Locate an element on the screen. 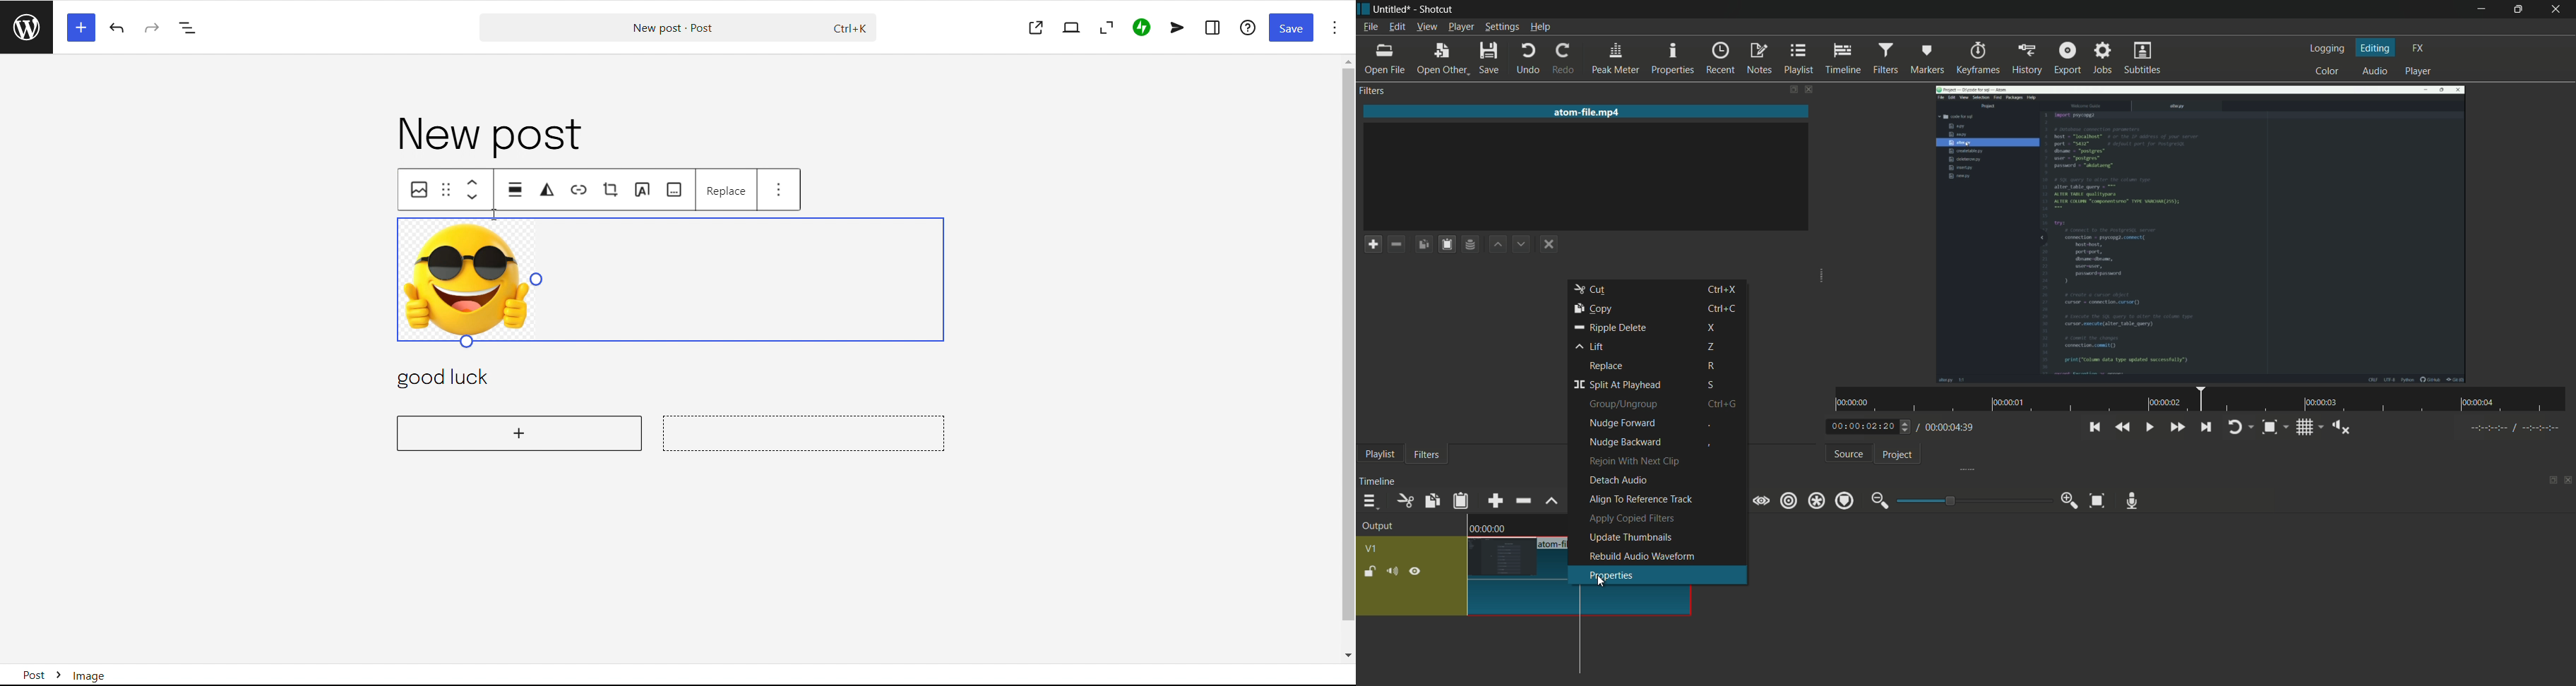  player menu is located at coordinates (1461, 27).